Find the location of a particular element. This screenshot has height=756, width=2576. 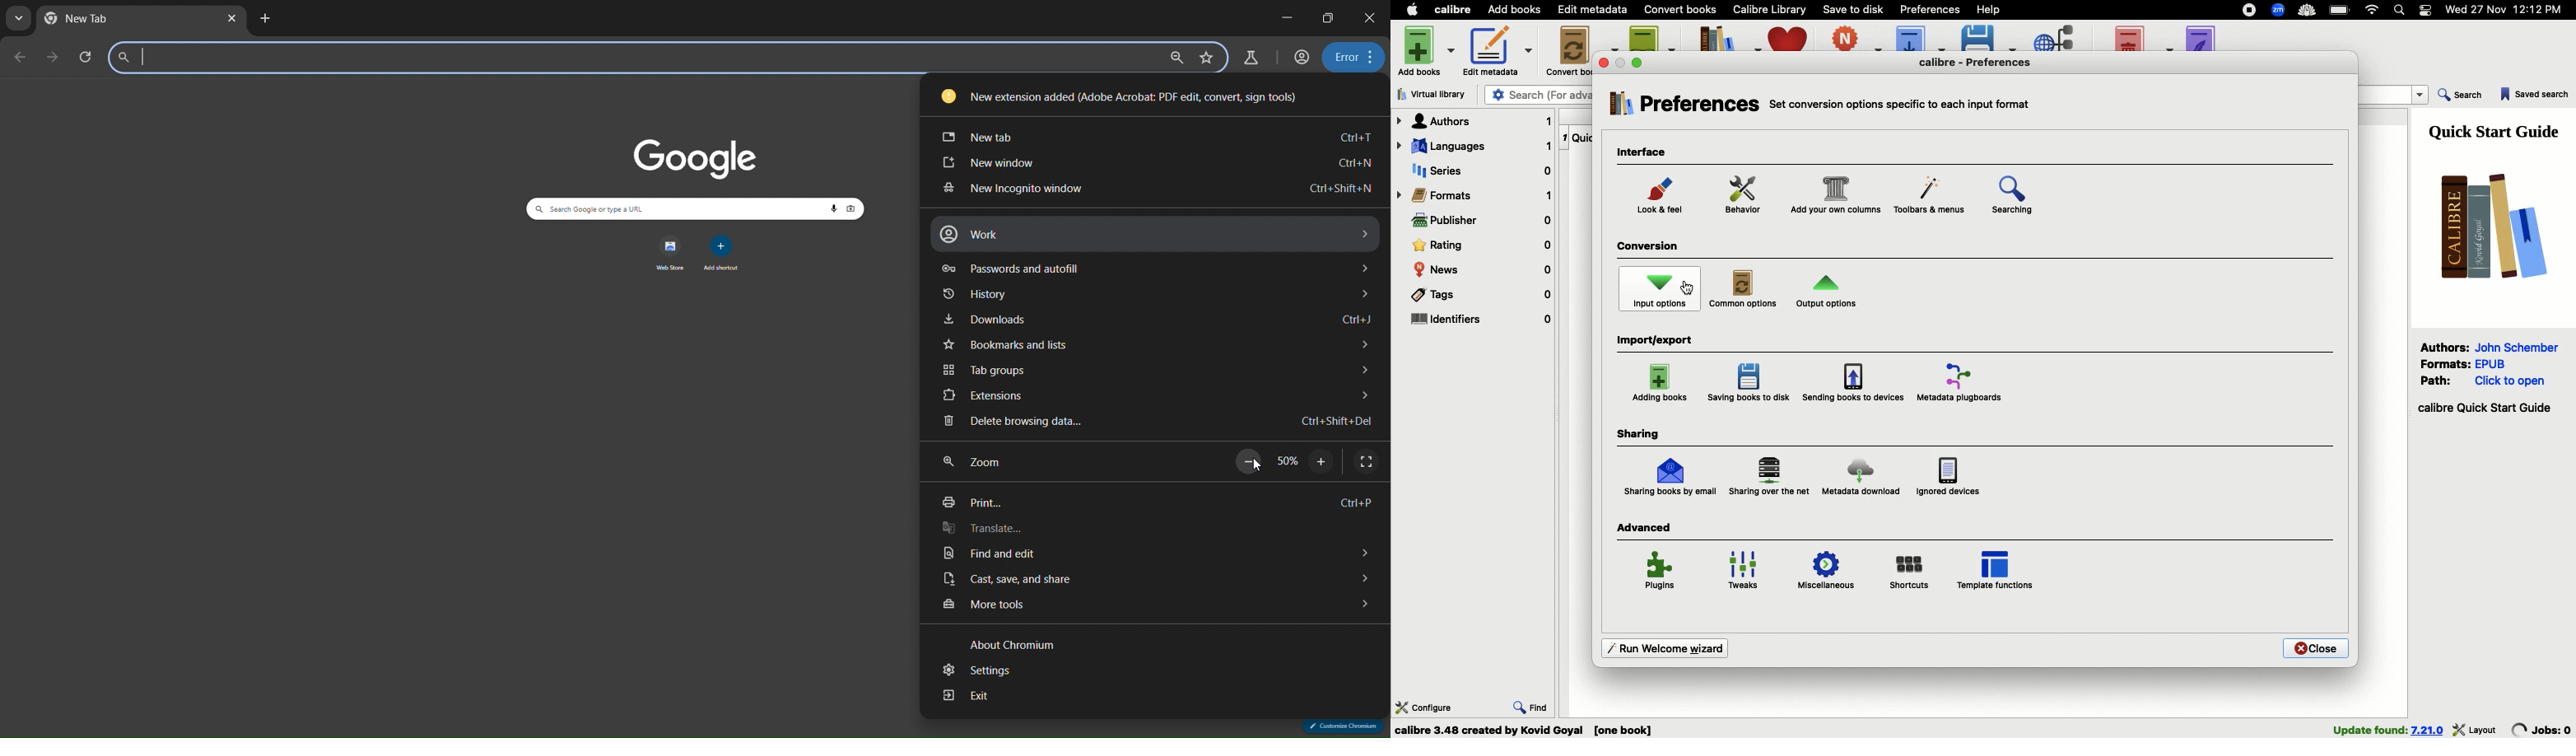

Configure is located at coordinates (1424, 706).